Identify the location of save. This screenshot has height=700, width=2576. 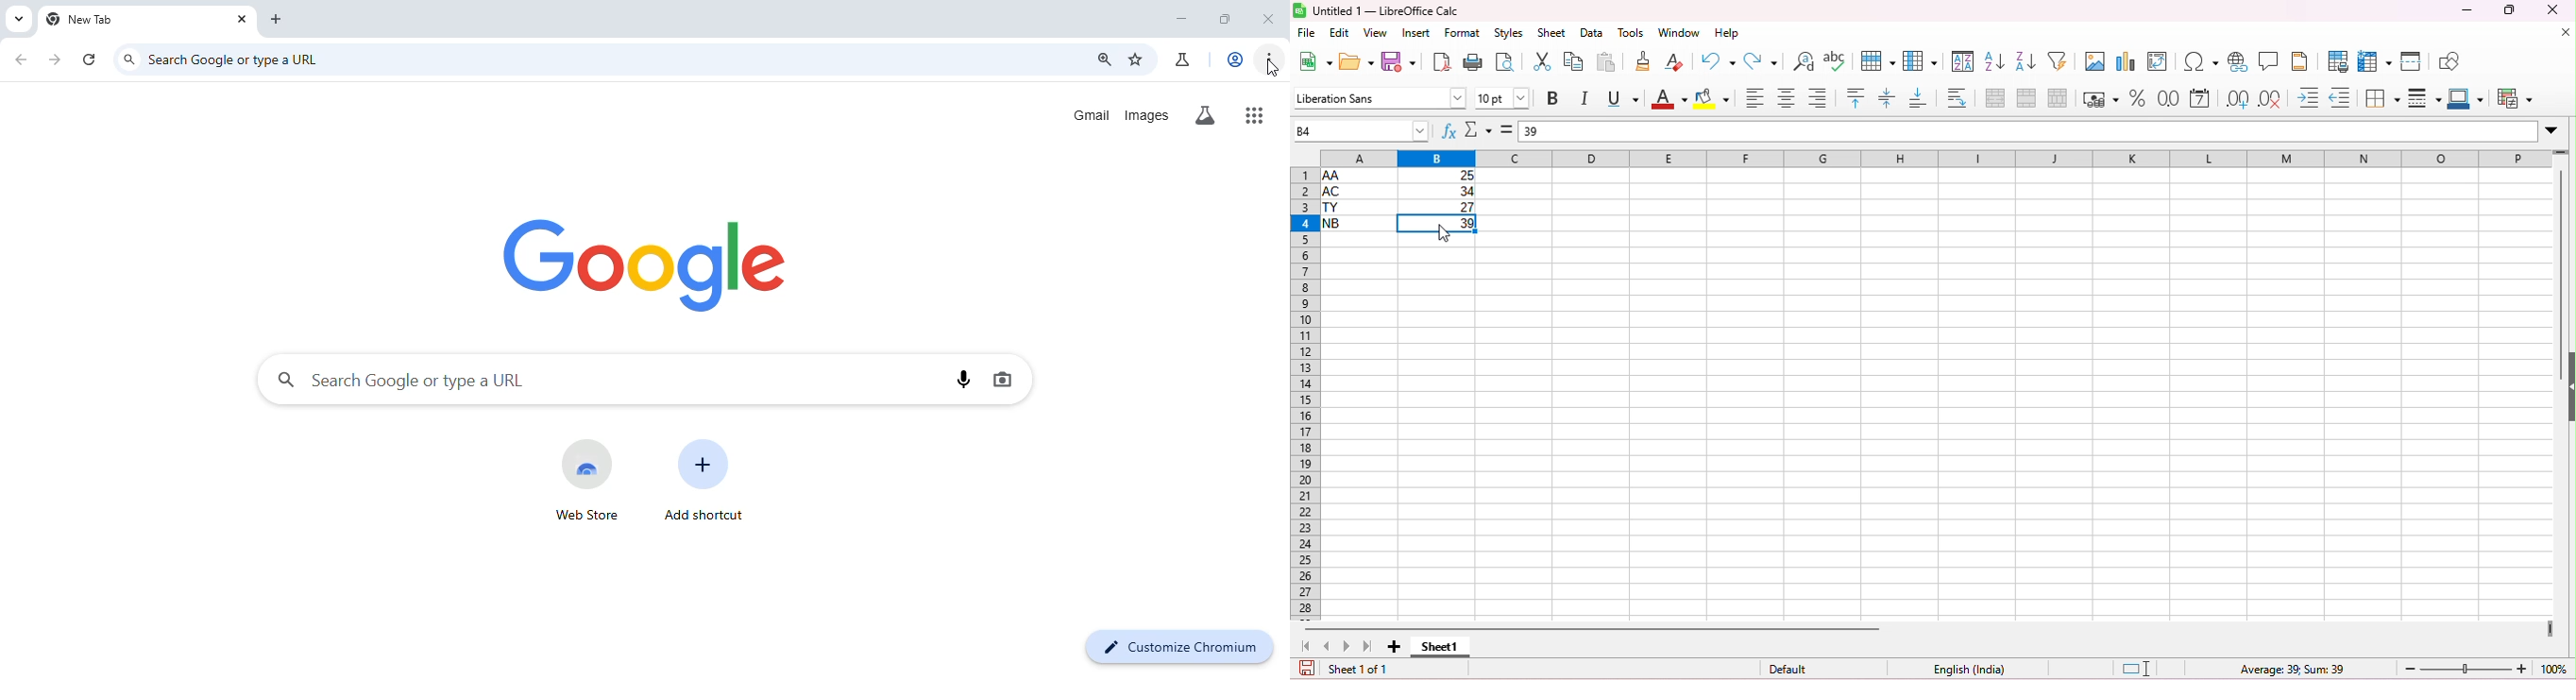
(1307, 669).